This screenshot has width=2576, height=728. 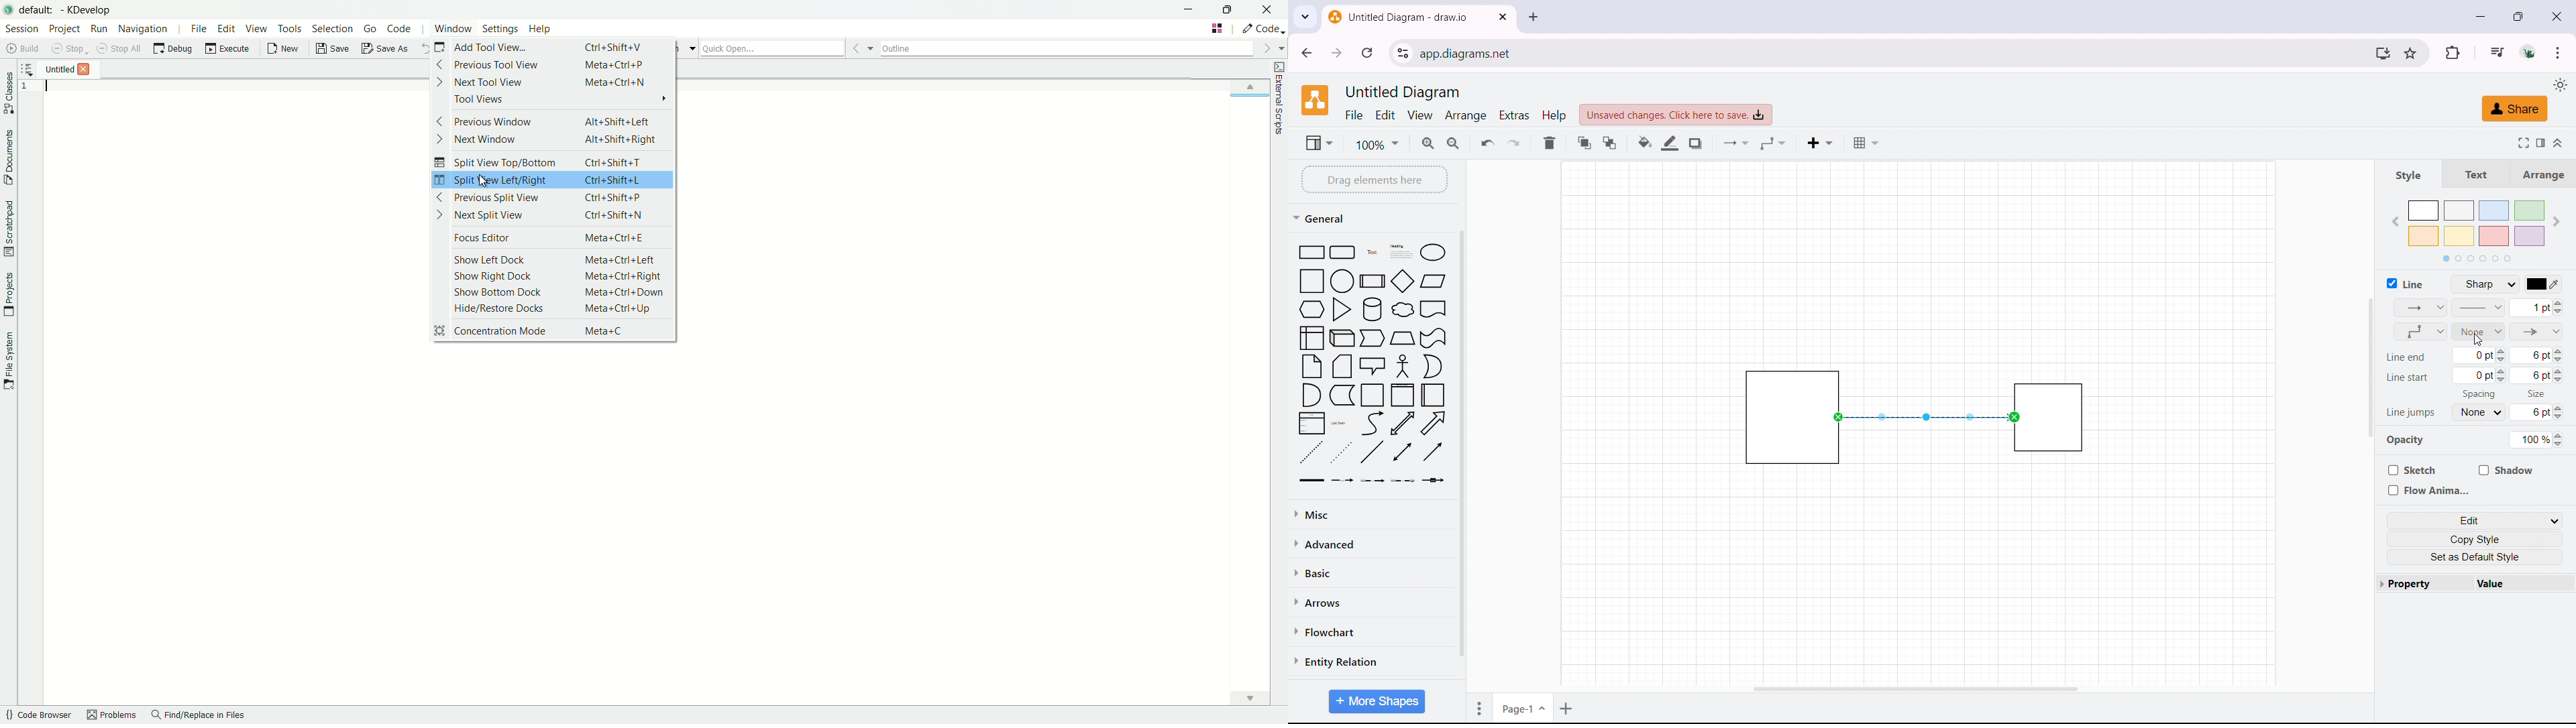 What do you see at coordinates (2382, 53) in the screenshot?
I see `install` at bounding box center [2382, 53].